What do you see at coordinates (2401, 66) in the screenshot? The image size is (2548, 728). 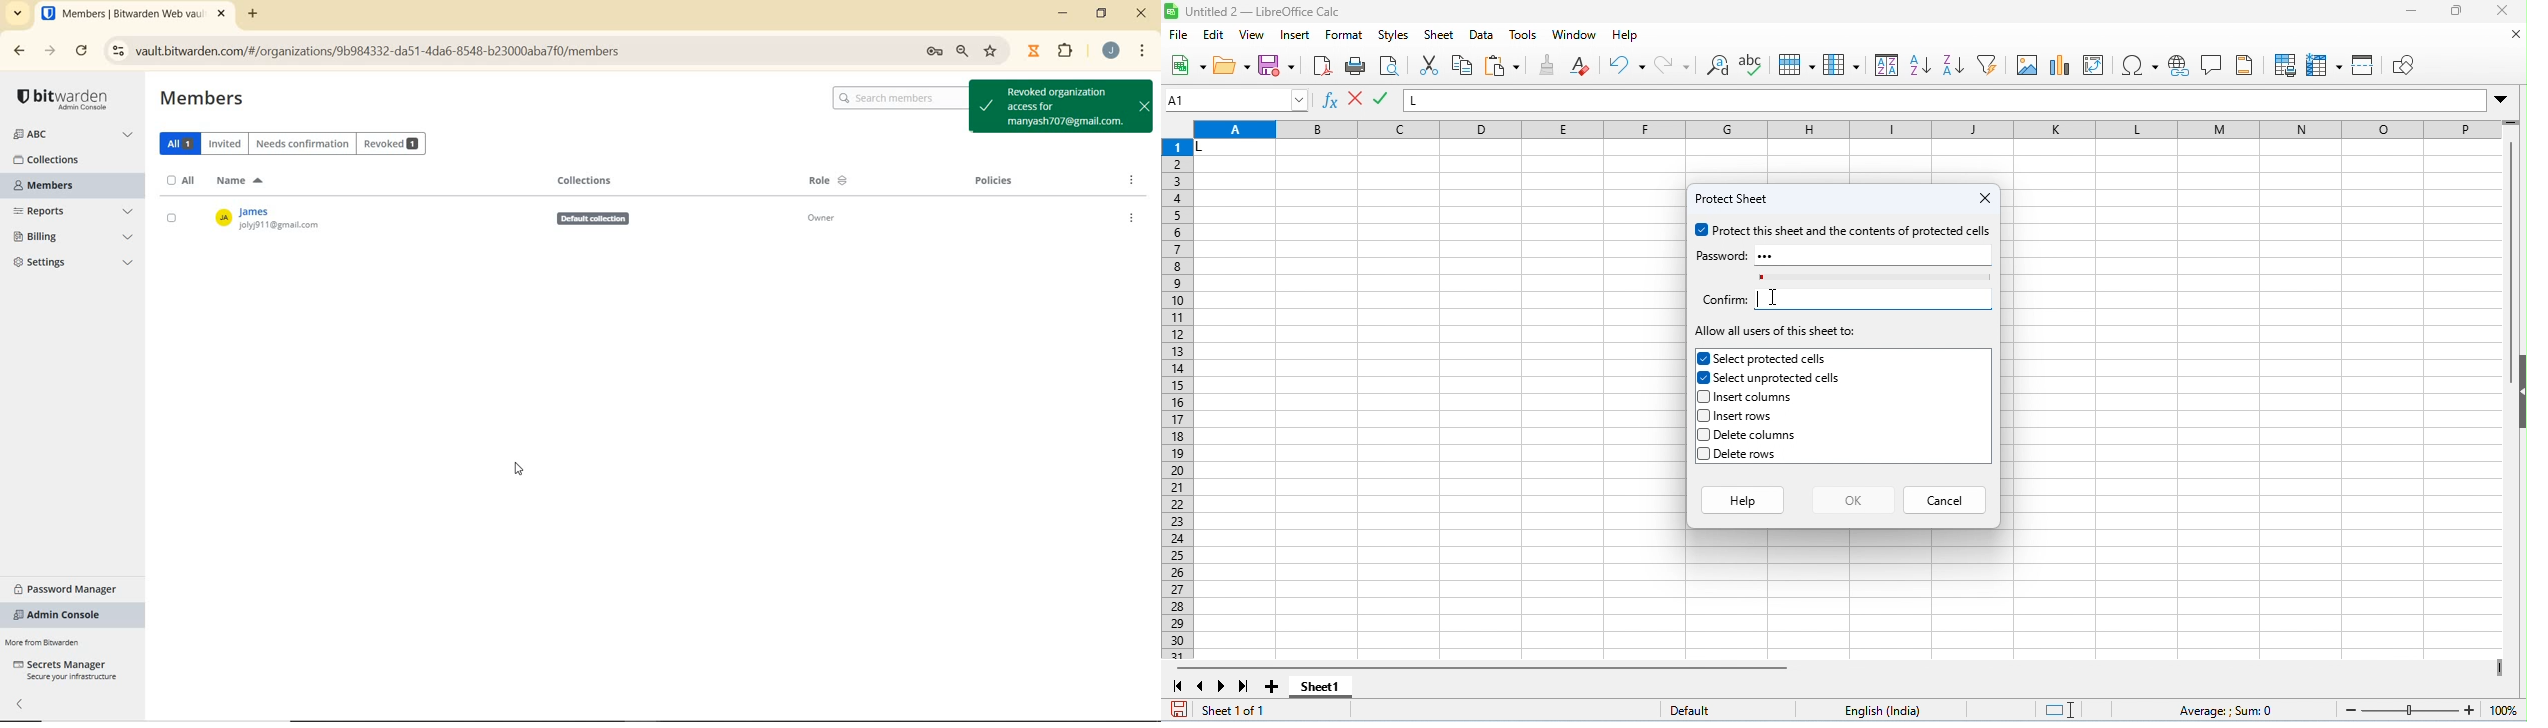 I see `show draw functions` at bounding box center [2401, 66].